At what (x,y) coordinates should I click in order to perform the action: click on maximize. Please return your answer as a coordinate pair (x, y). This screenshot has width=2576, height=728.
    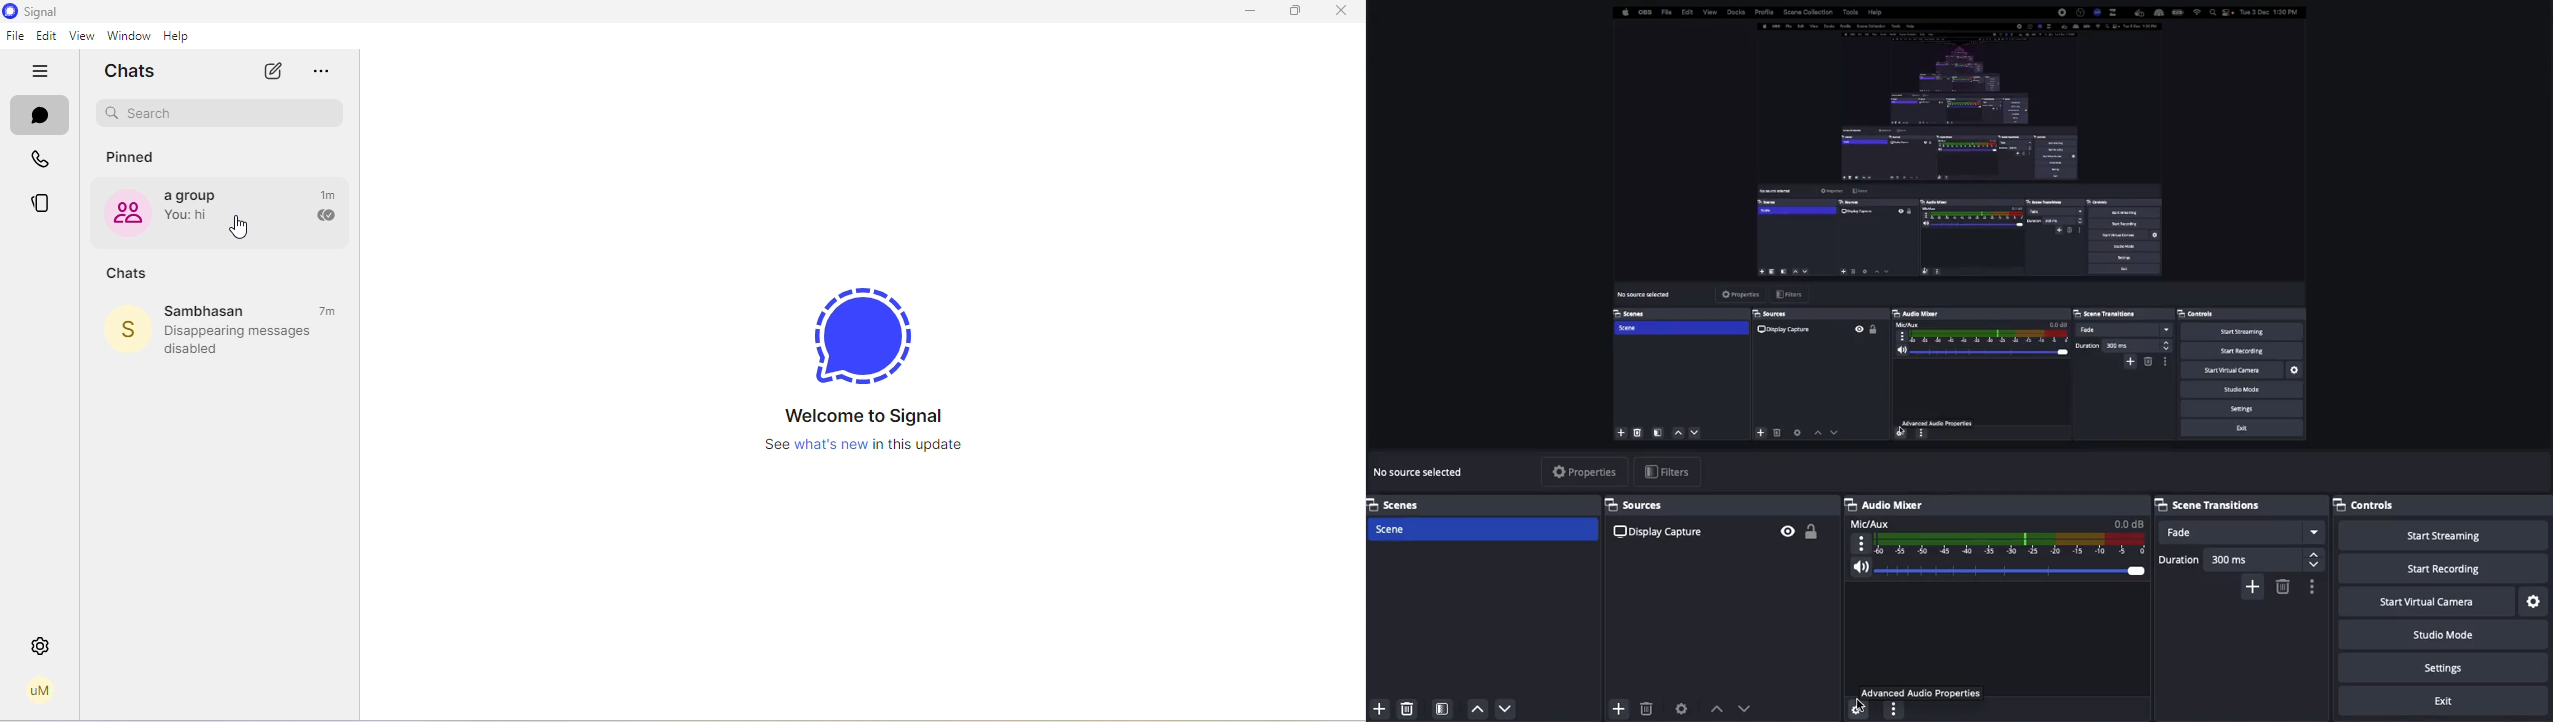
    Looking at the image, I should click on (1296, 11).